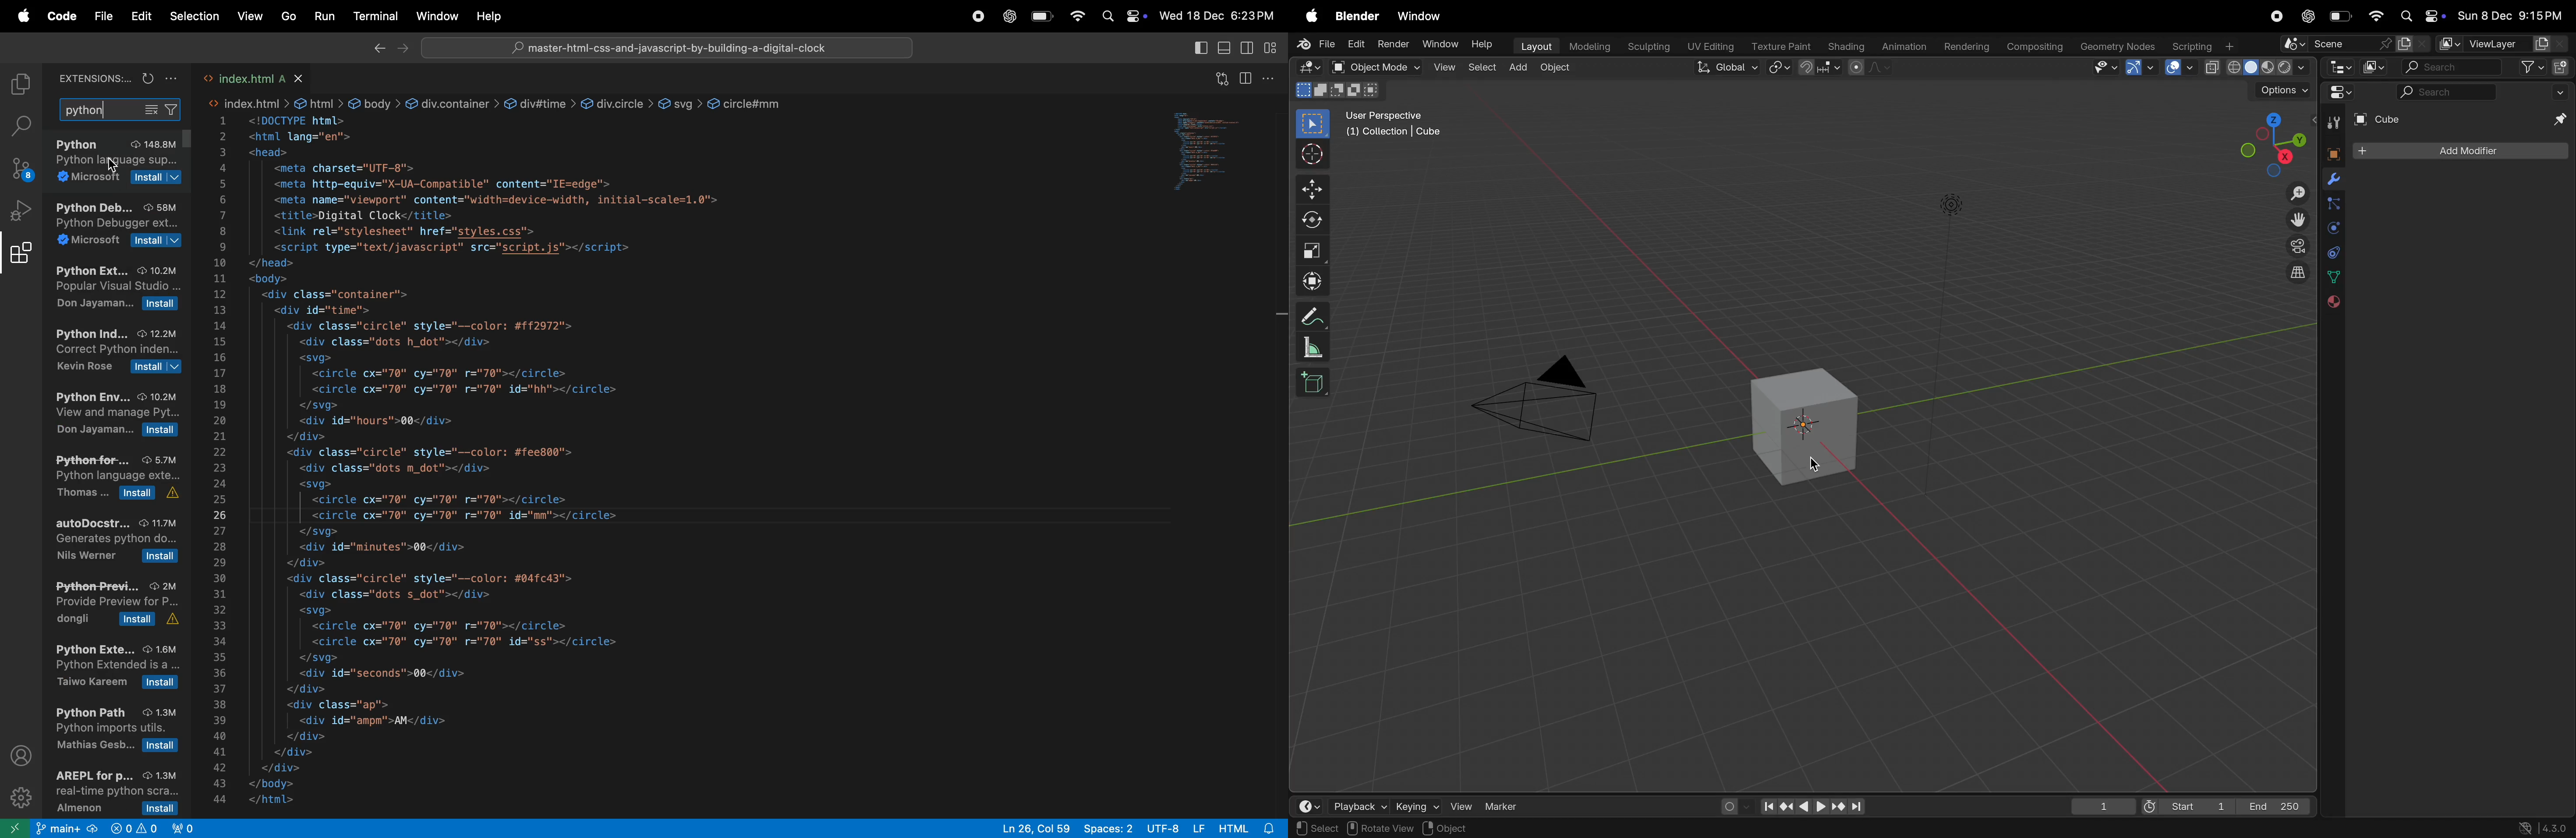  Describe the element at coordinates (372, 15) in the screenshot. I see `terminal` at that location.